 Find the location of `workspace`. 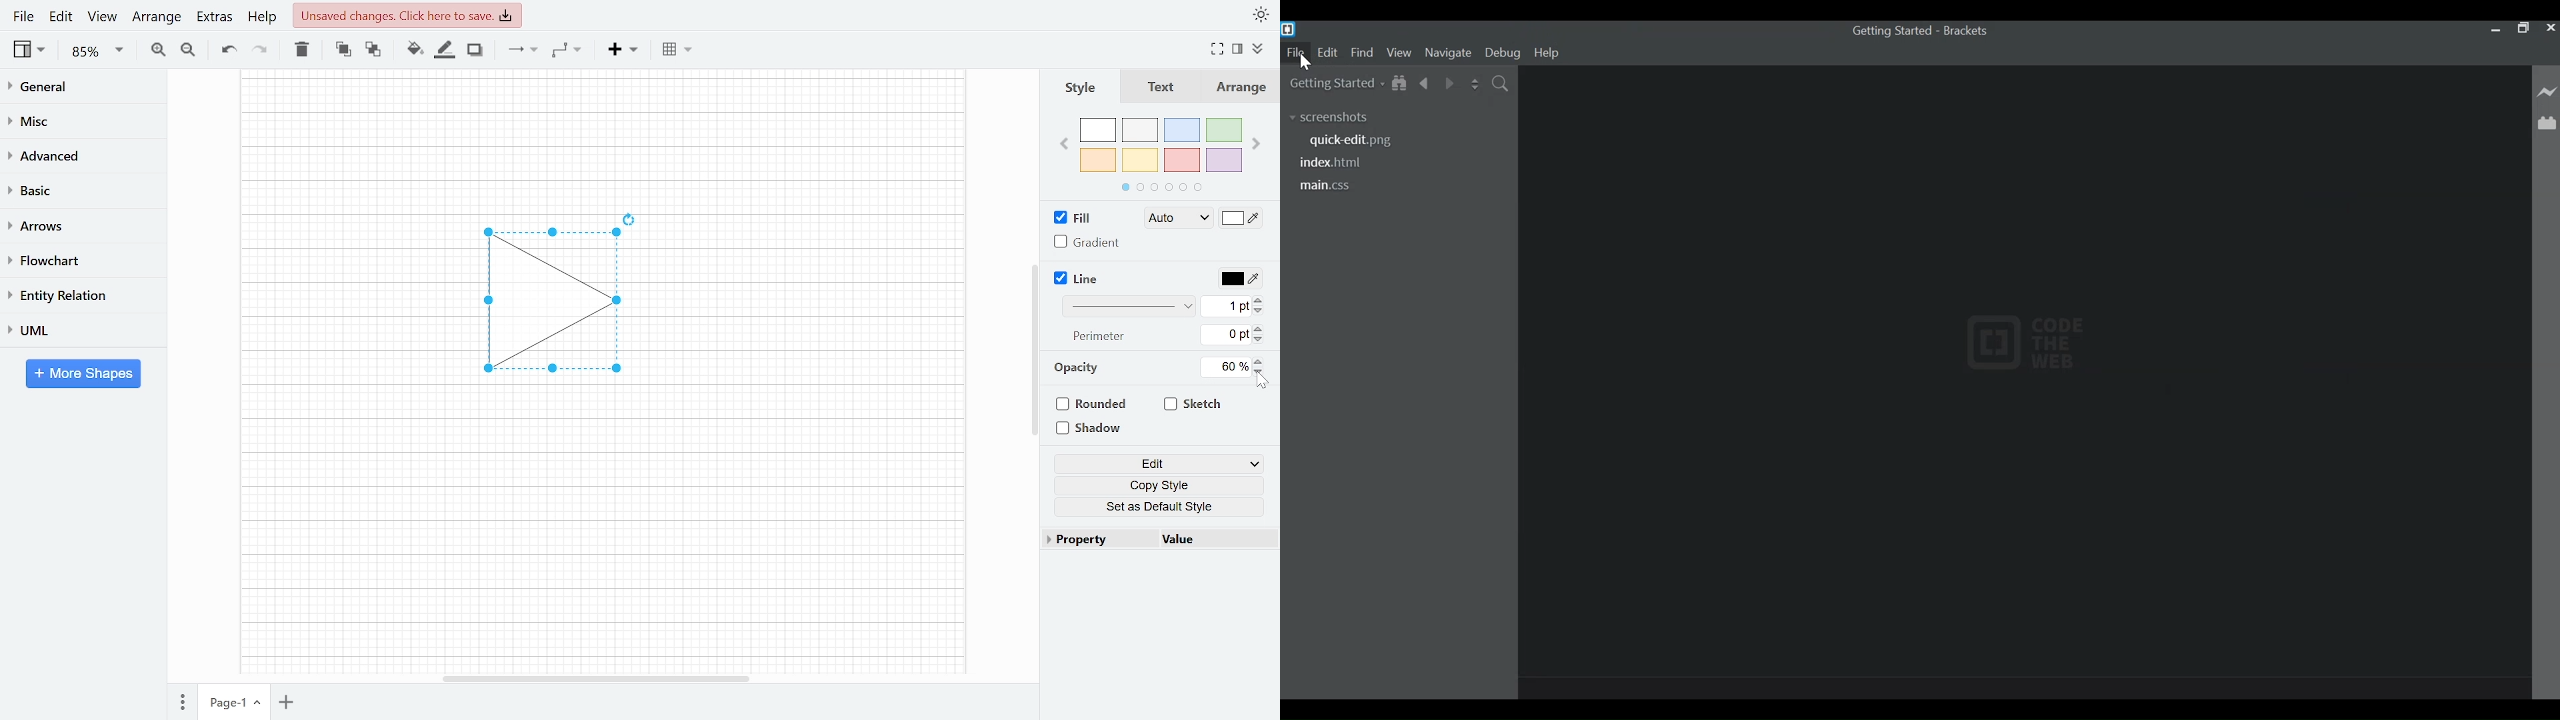

workspace is located at coordinates (819, 302).